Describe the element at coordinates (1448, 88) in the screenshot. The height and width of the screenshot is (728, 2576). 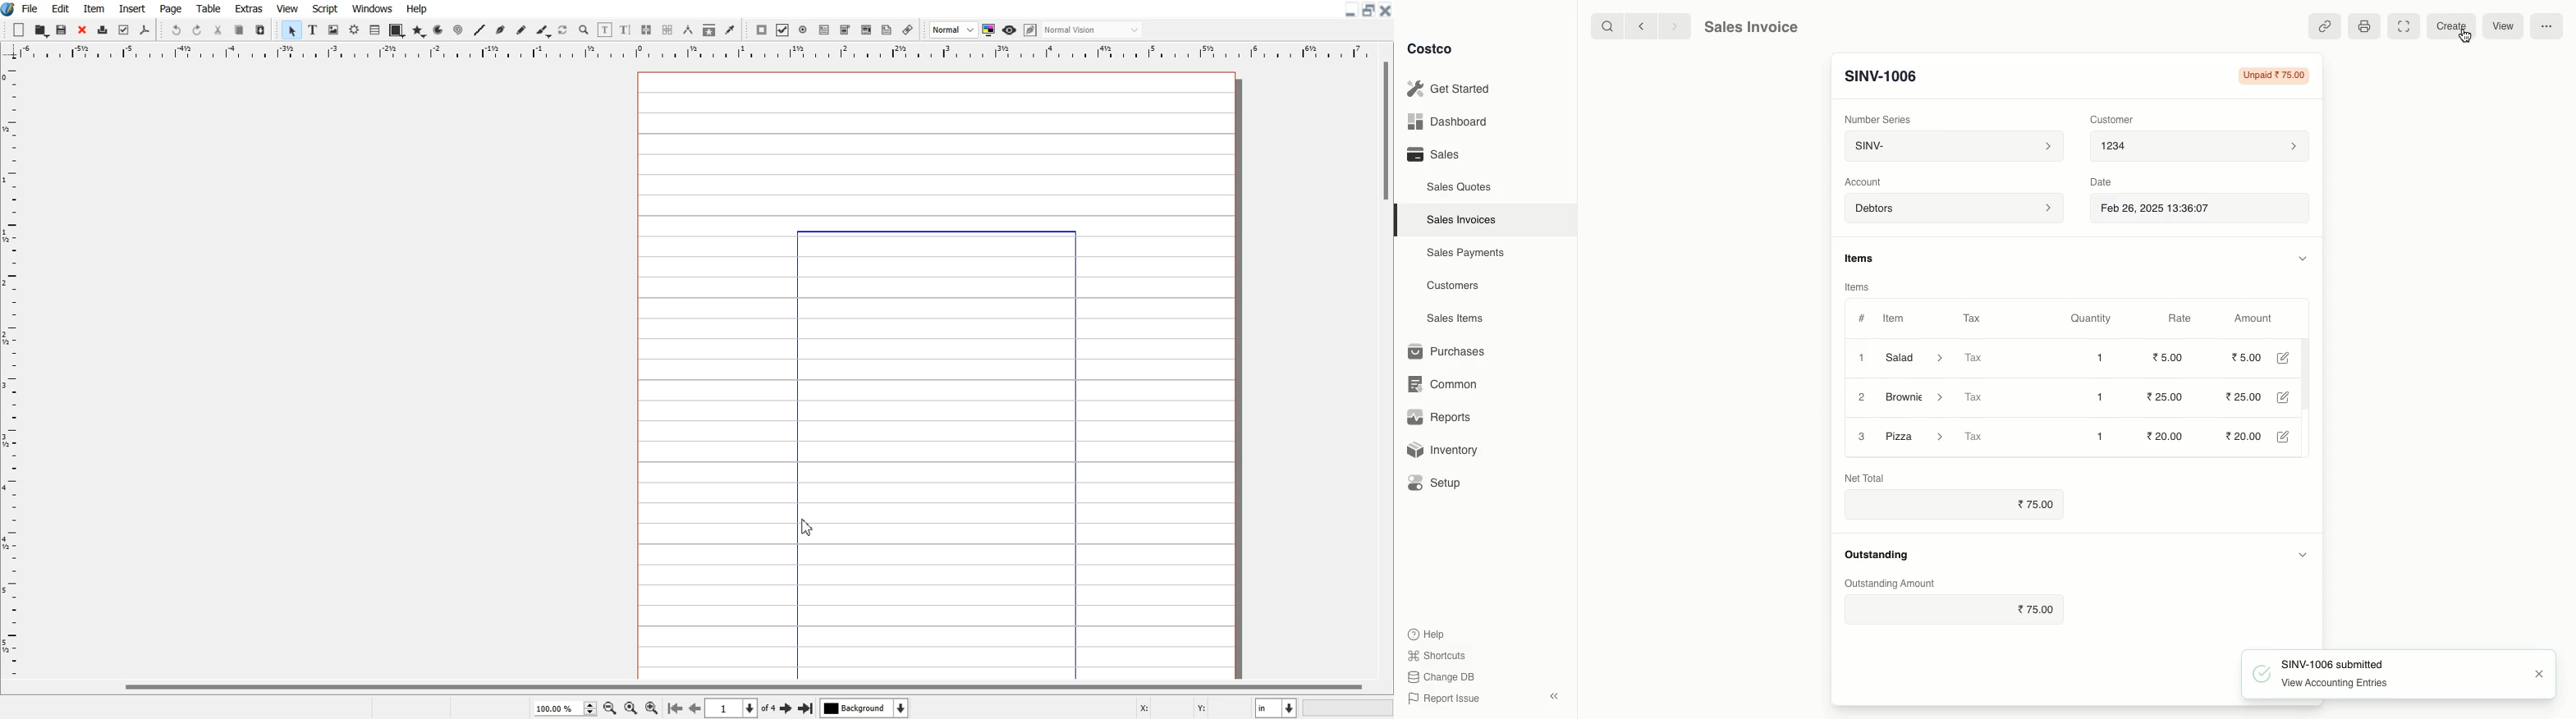
I see `Get Started` at that location.